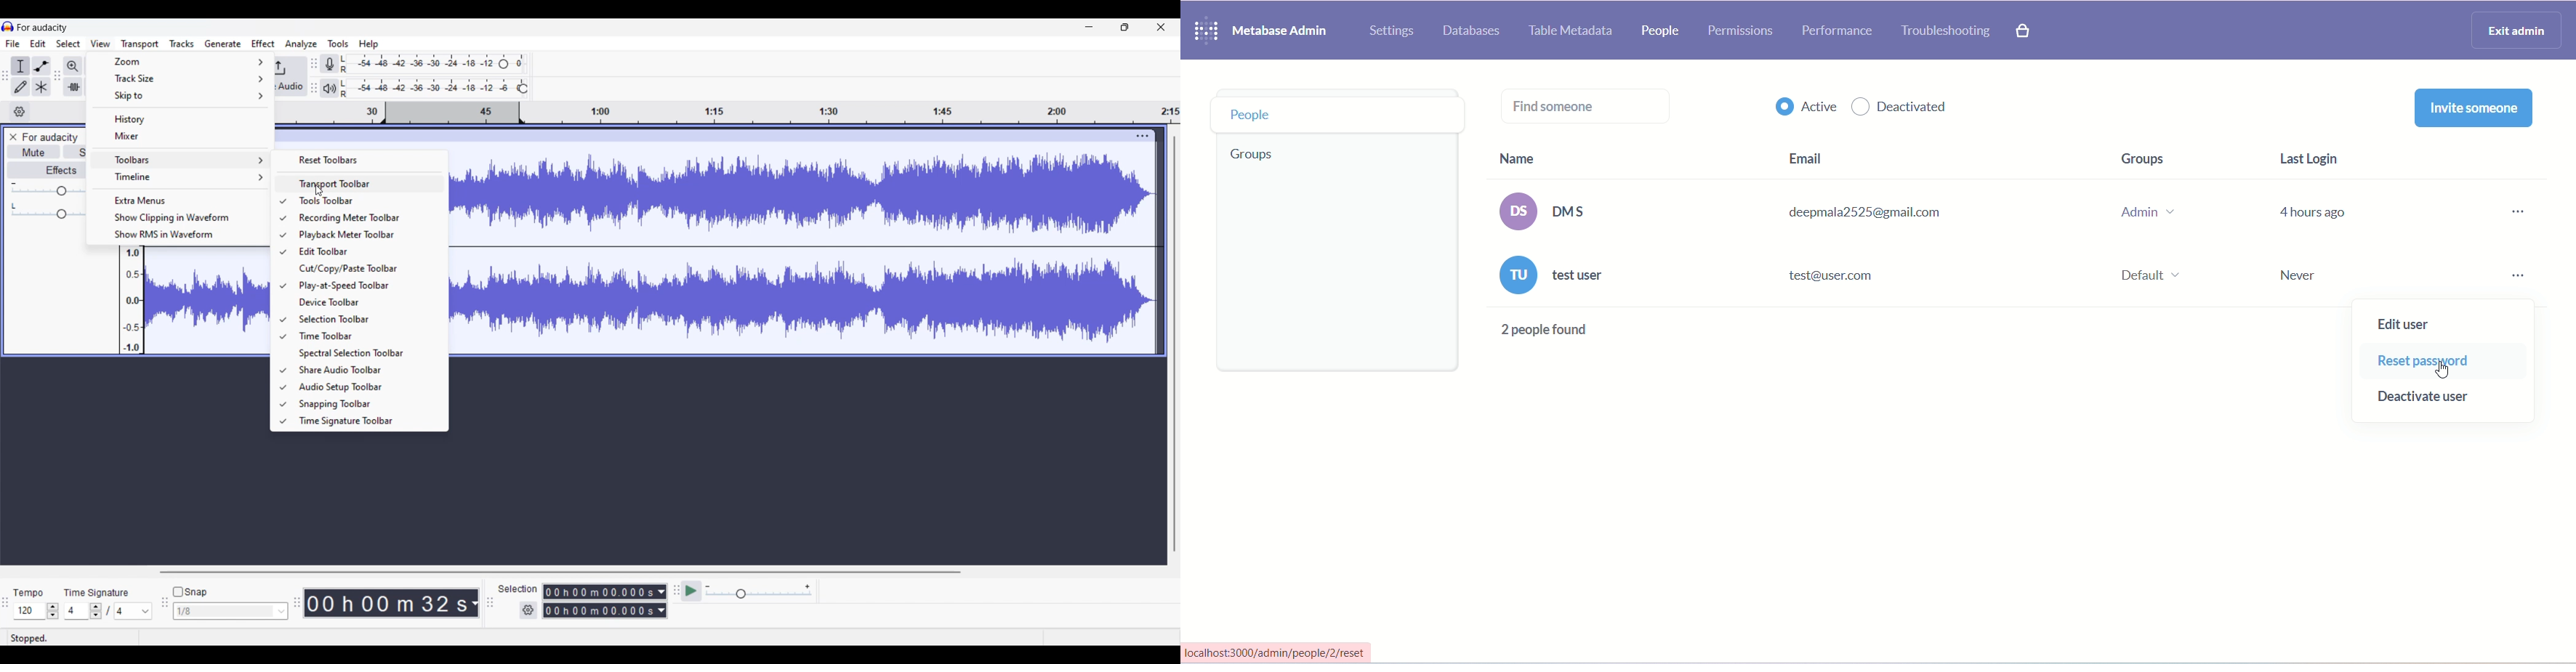 The height and width of the screenshot is (672, 2576). Describe the element at coordinates (362, 159) in the screenshot. I see `Reset toolbars` at that location.